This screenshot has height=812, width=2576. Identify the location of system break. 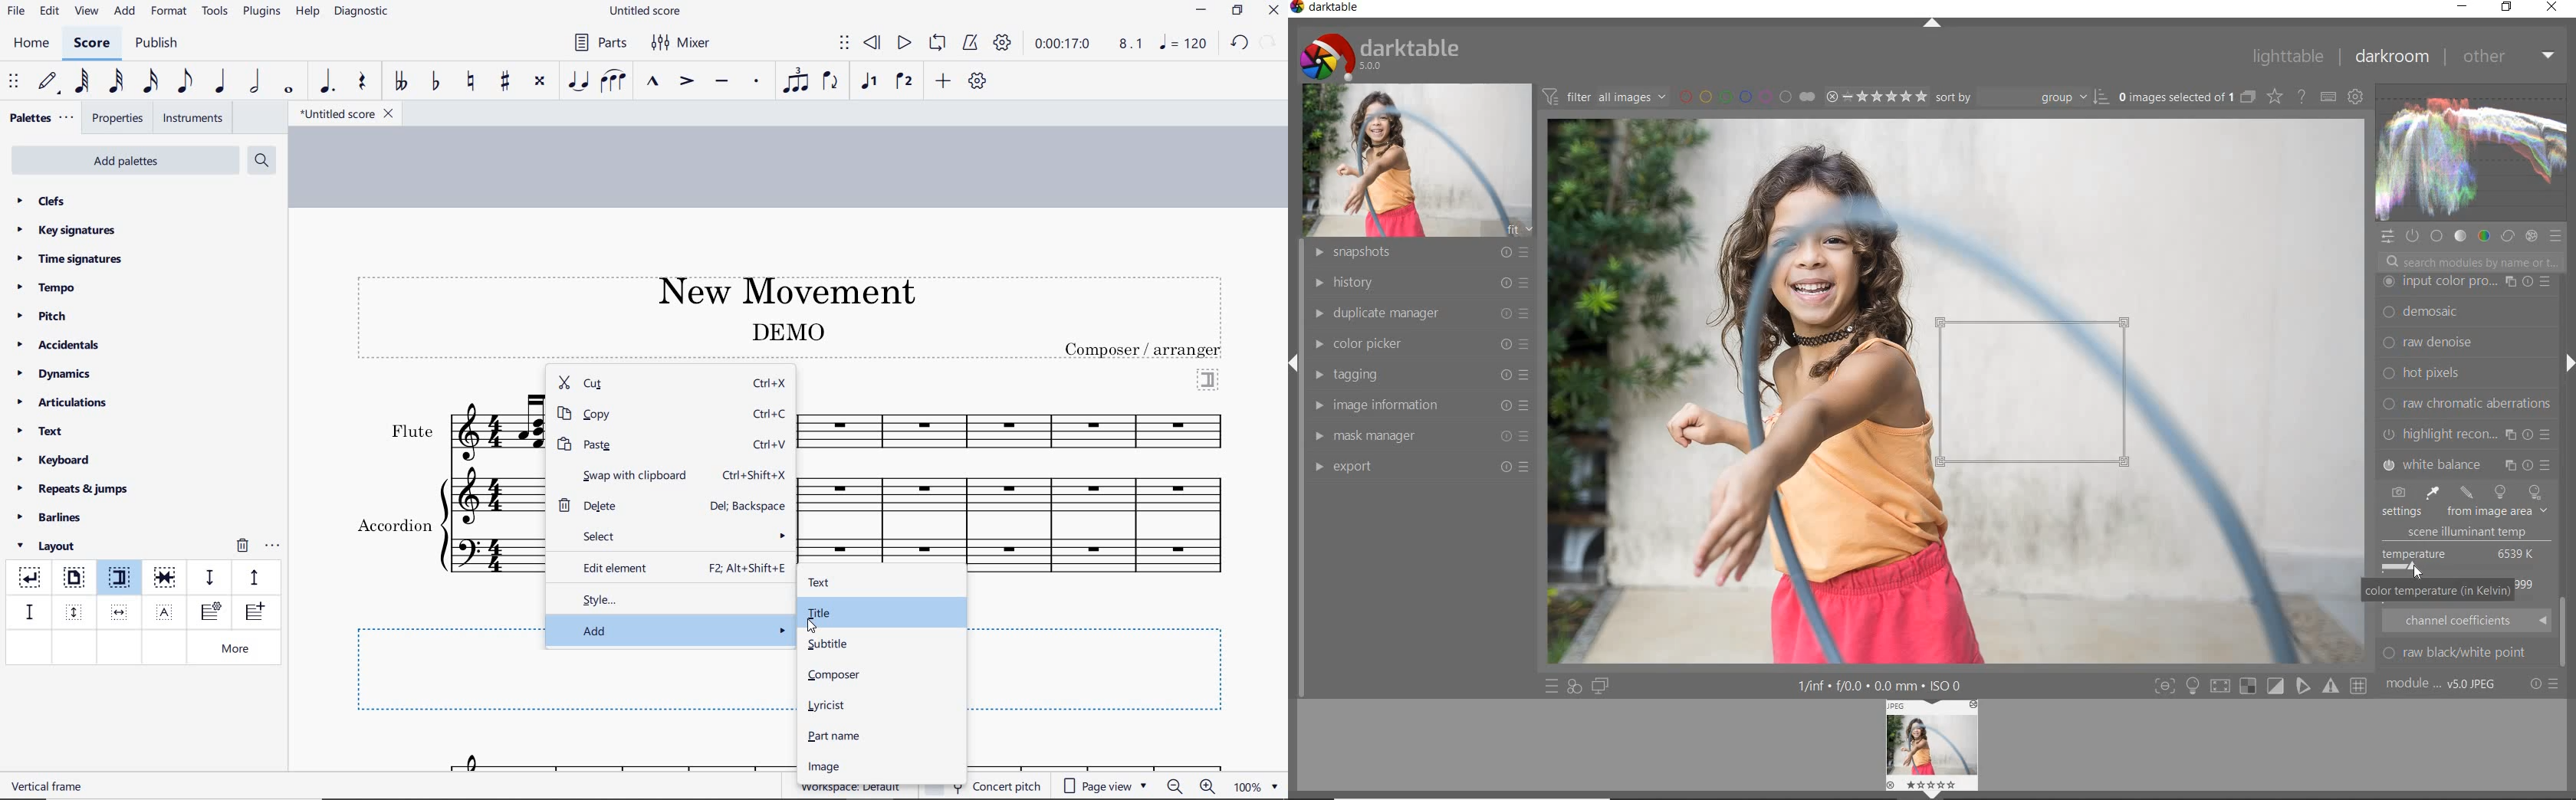
(31, 575).